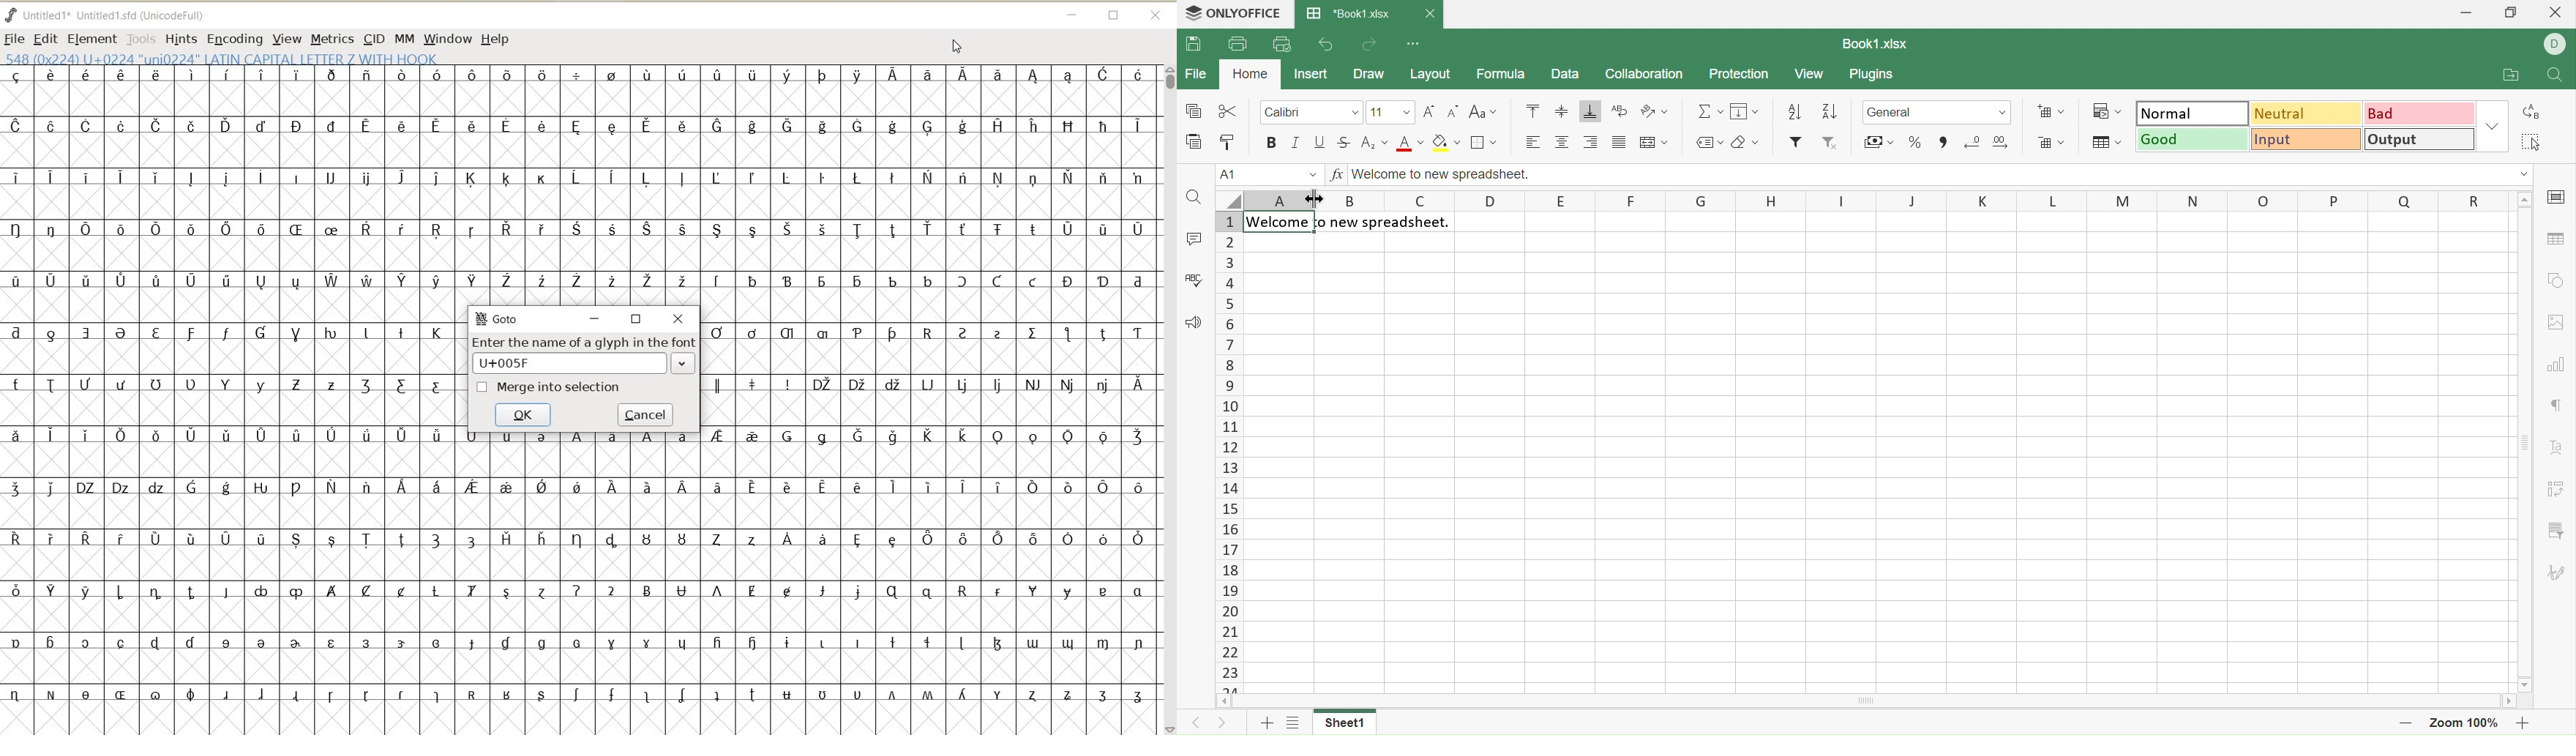 Image resolution: width=2576 pixels, height=756 pixels. What do you see at coordinates (1644, 74) in the screenshot?
I see `Collection` at bounding box center [1644, 74].